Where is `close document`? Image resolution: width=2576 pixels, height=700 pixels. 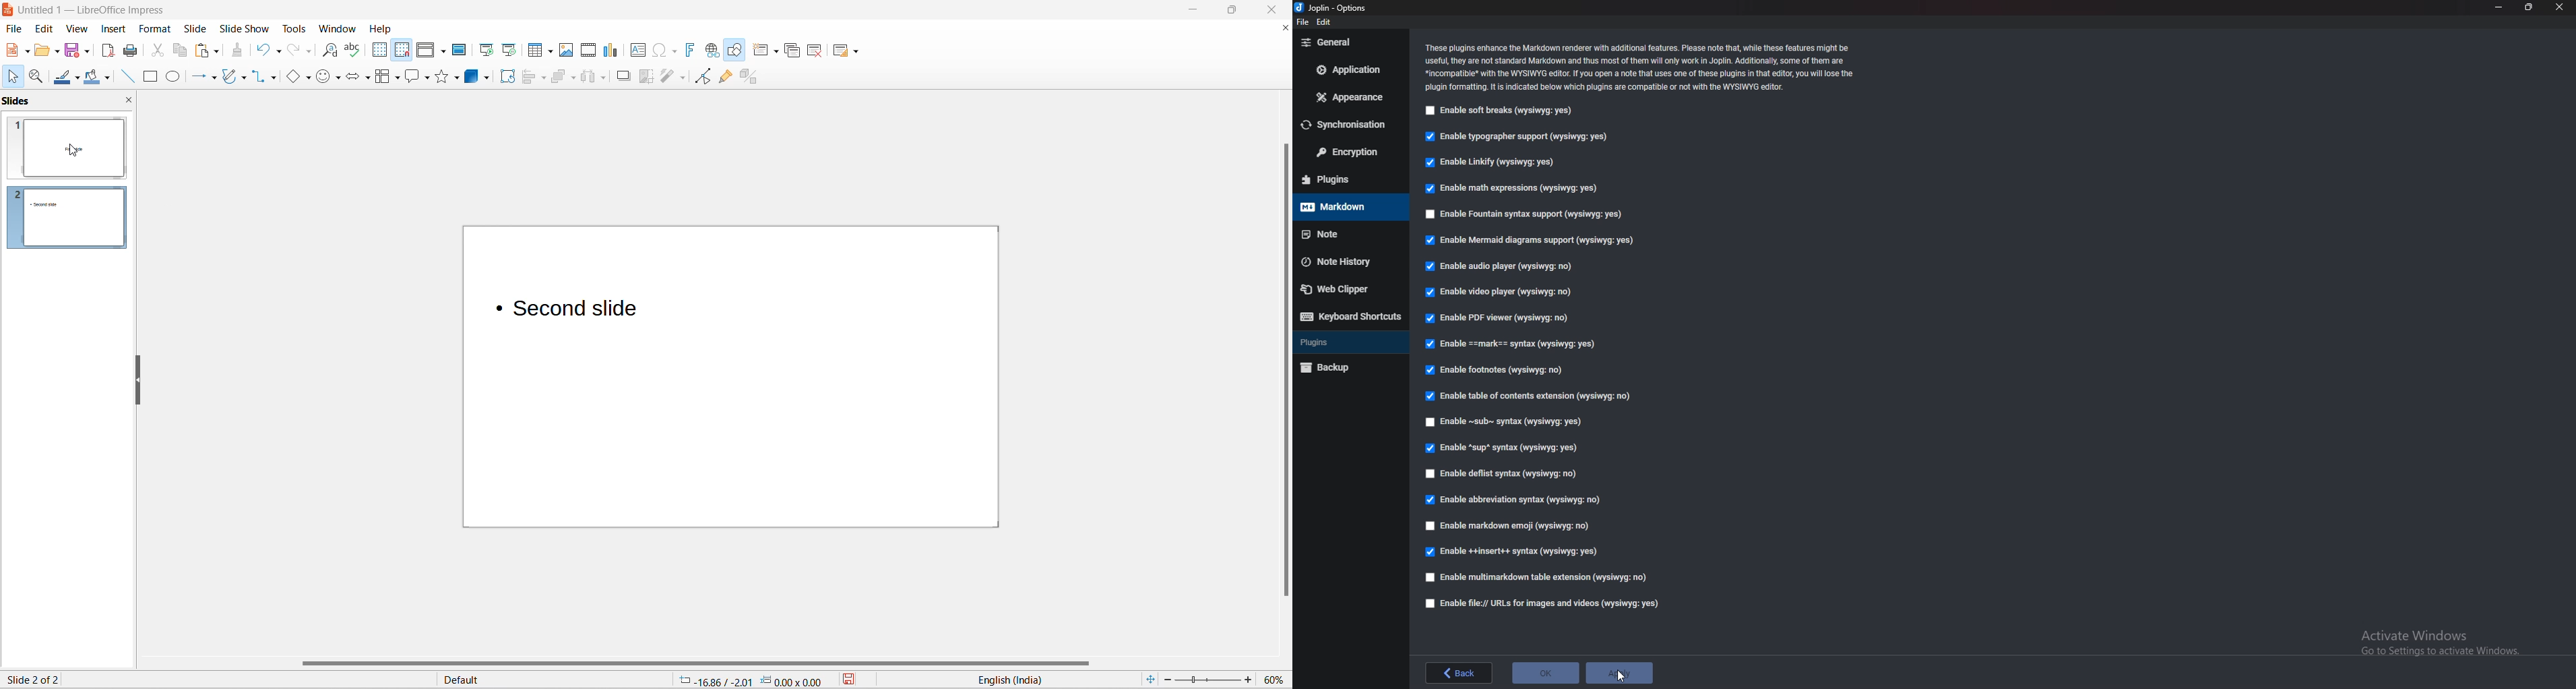
close document is located at coordinates (1283, 30).